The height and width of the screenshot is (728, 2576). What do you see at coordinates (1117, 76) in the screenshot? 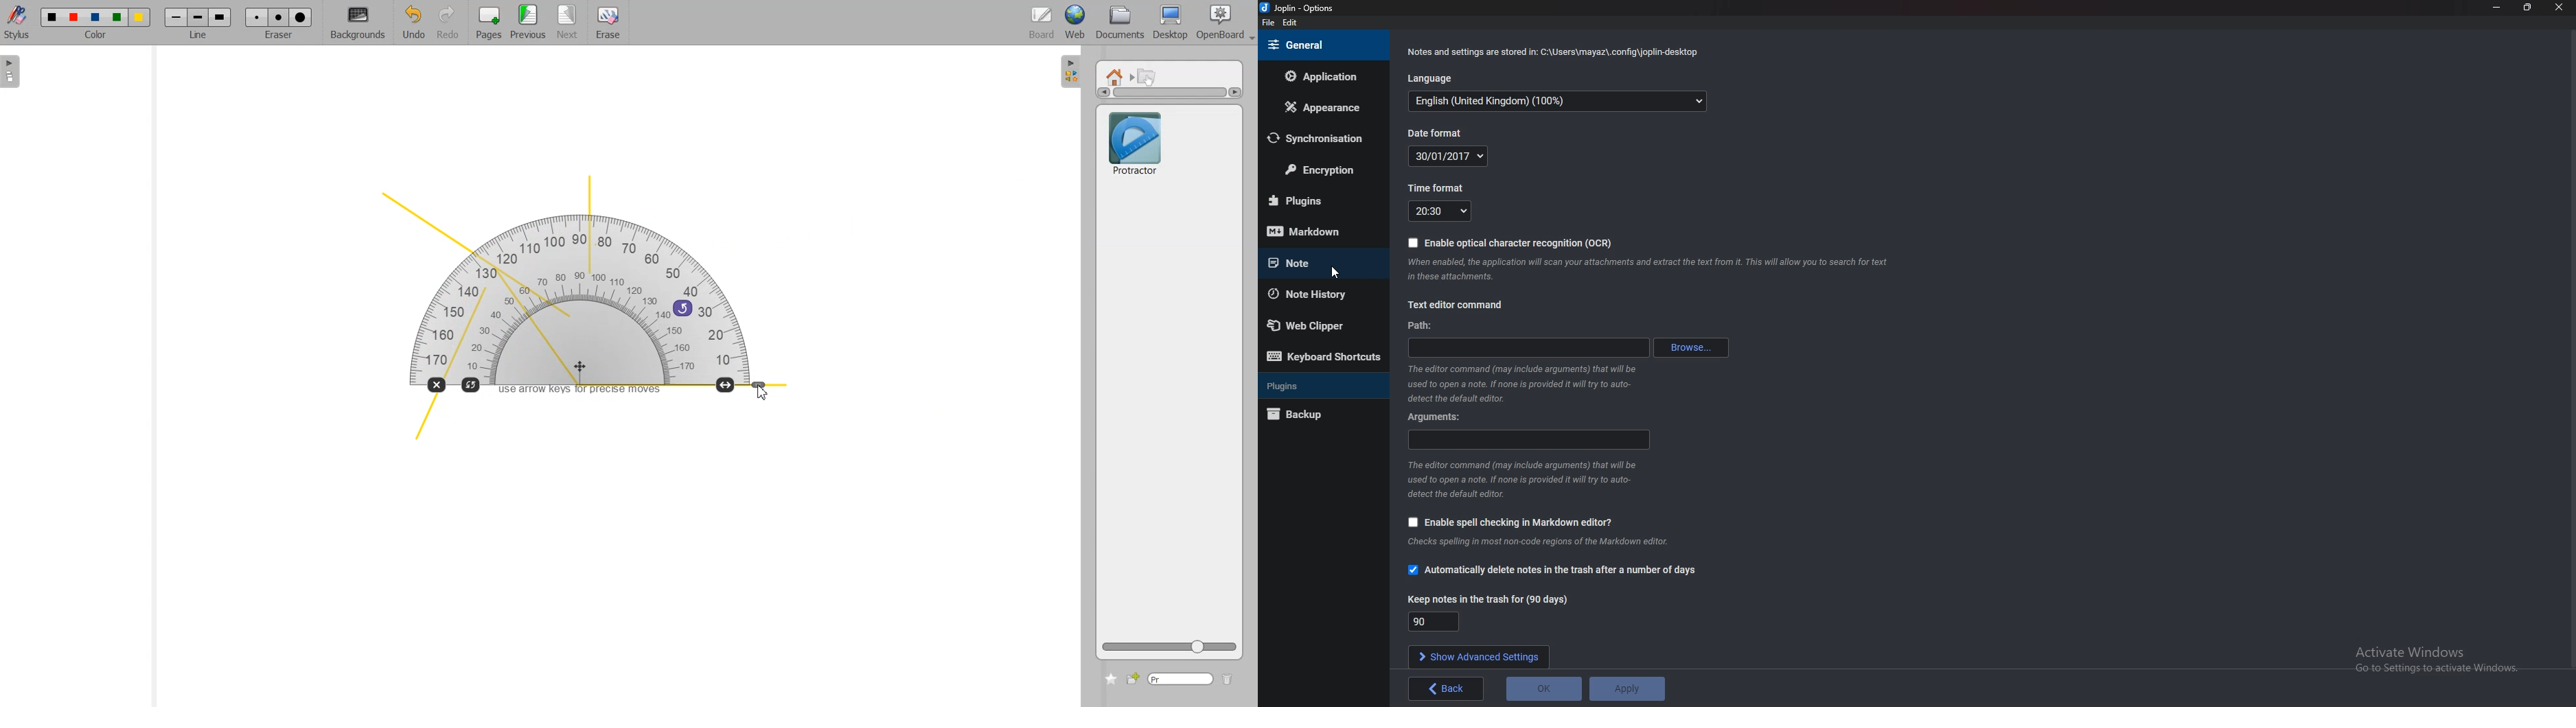
I see `Home` at bounding box center [1117, 76].